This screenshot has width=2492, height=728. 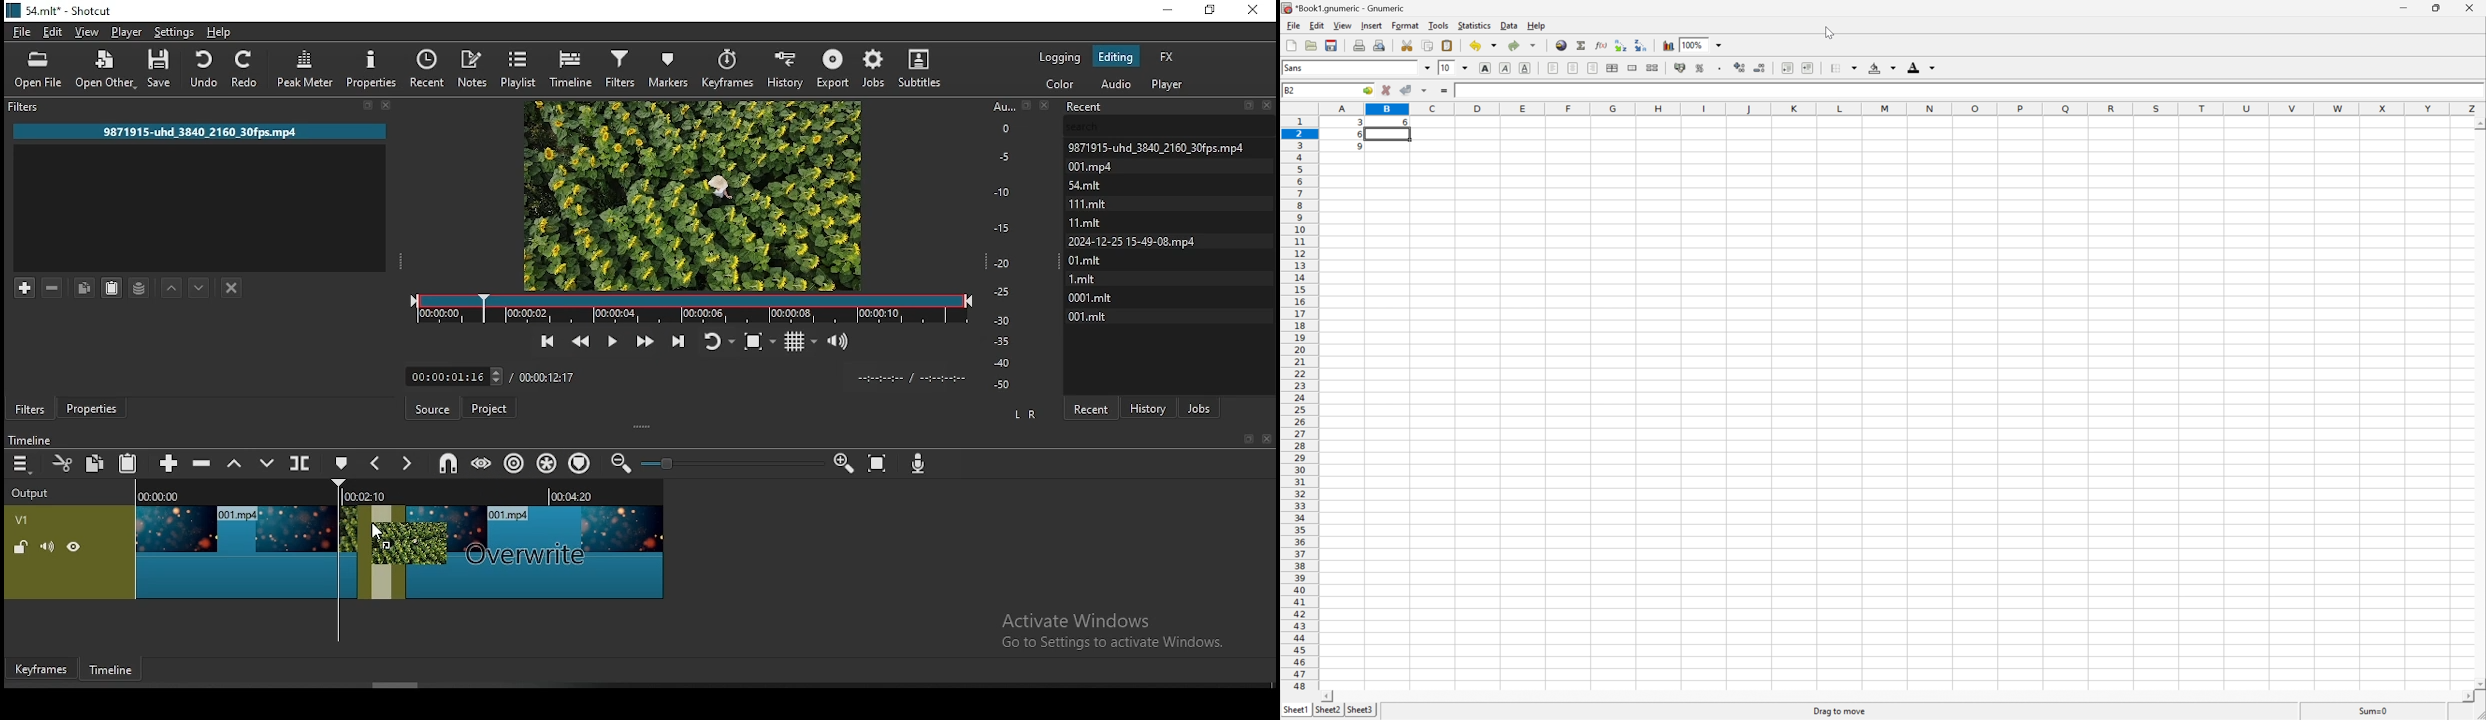 I want to click on toggle player looping, so click(x=717, y=339).